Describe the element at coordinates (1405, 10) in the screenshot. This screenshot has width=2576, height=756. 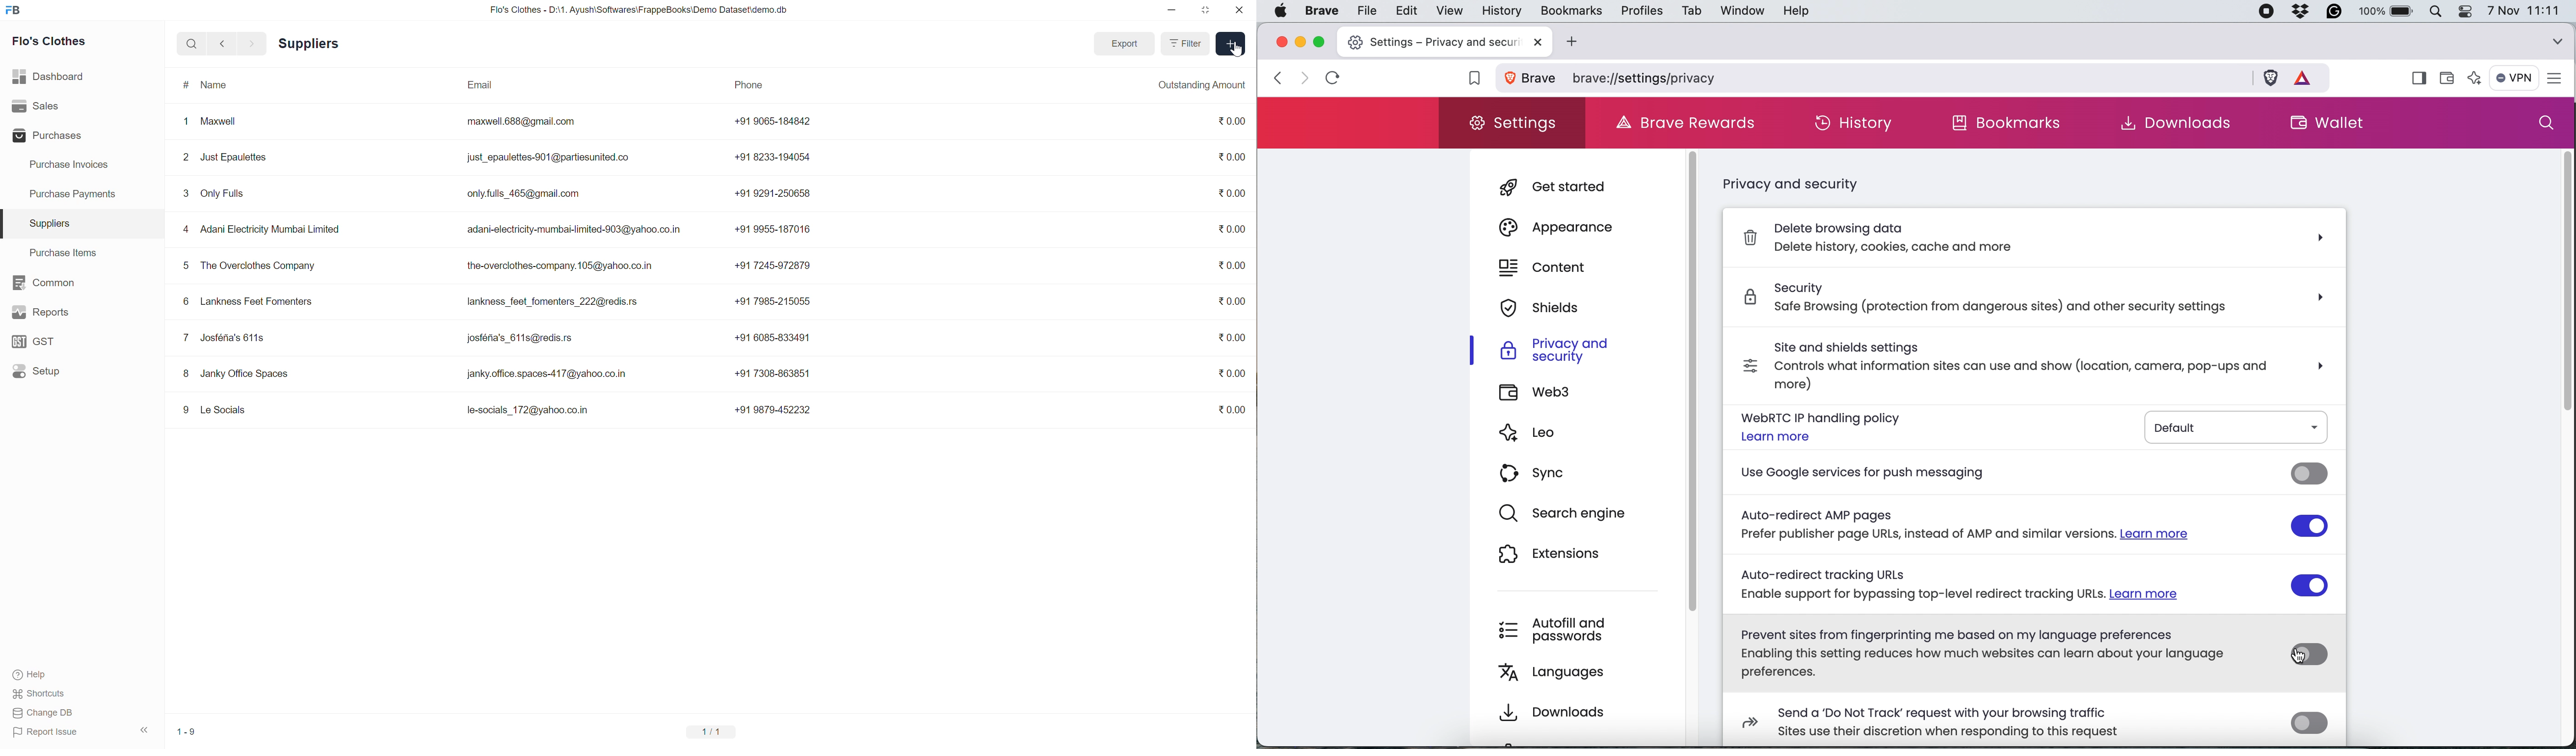
I see `edit` at that location.